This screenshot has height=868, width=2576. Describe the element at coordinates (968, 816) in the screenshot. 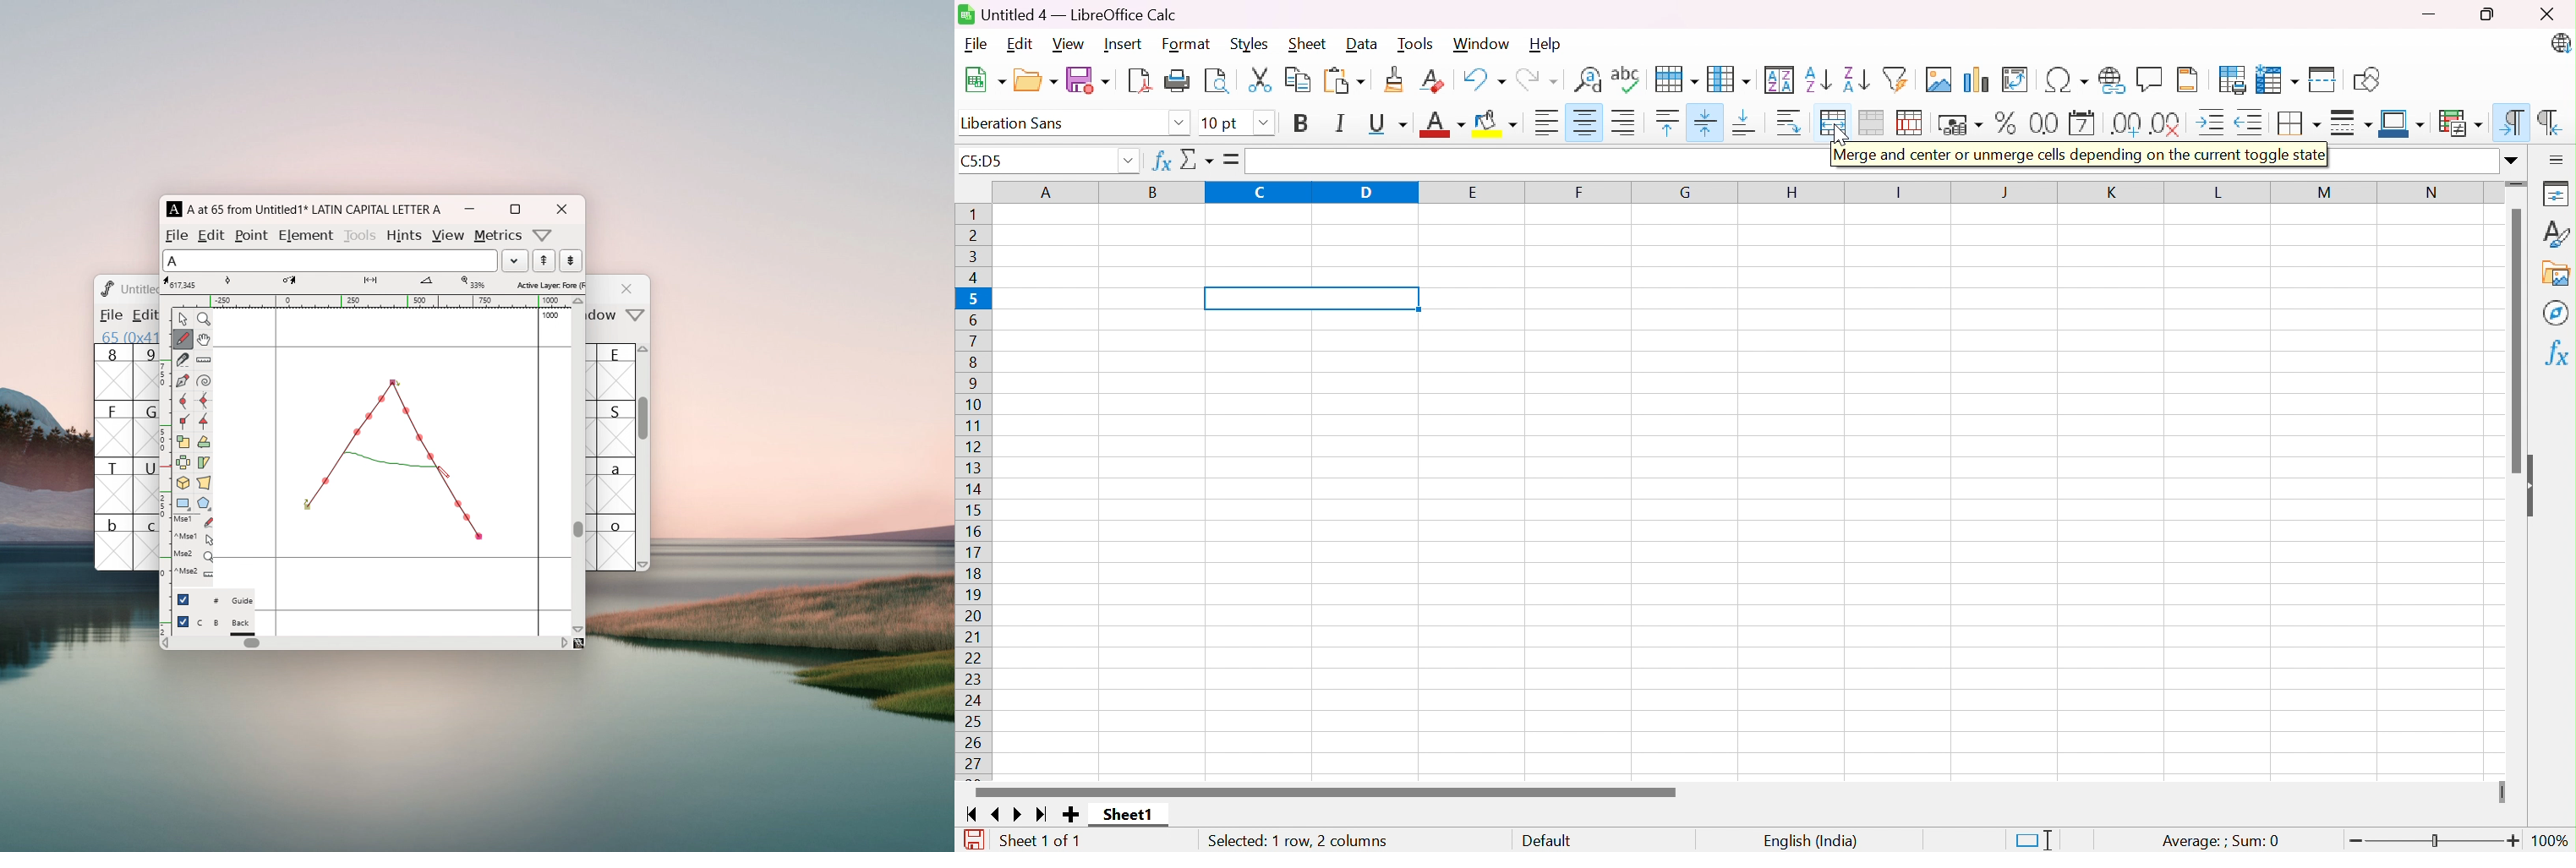

I see `Scroll to first sheet` at that location.